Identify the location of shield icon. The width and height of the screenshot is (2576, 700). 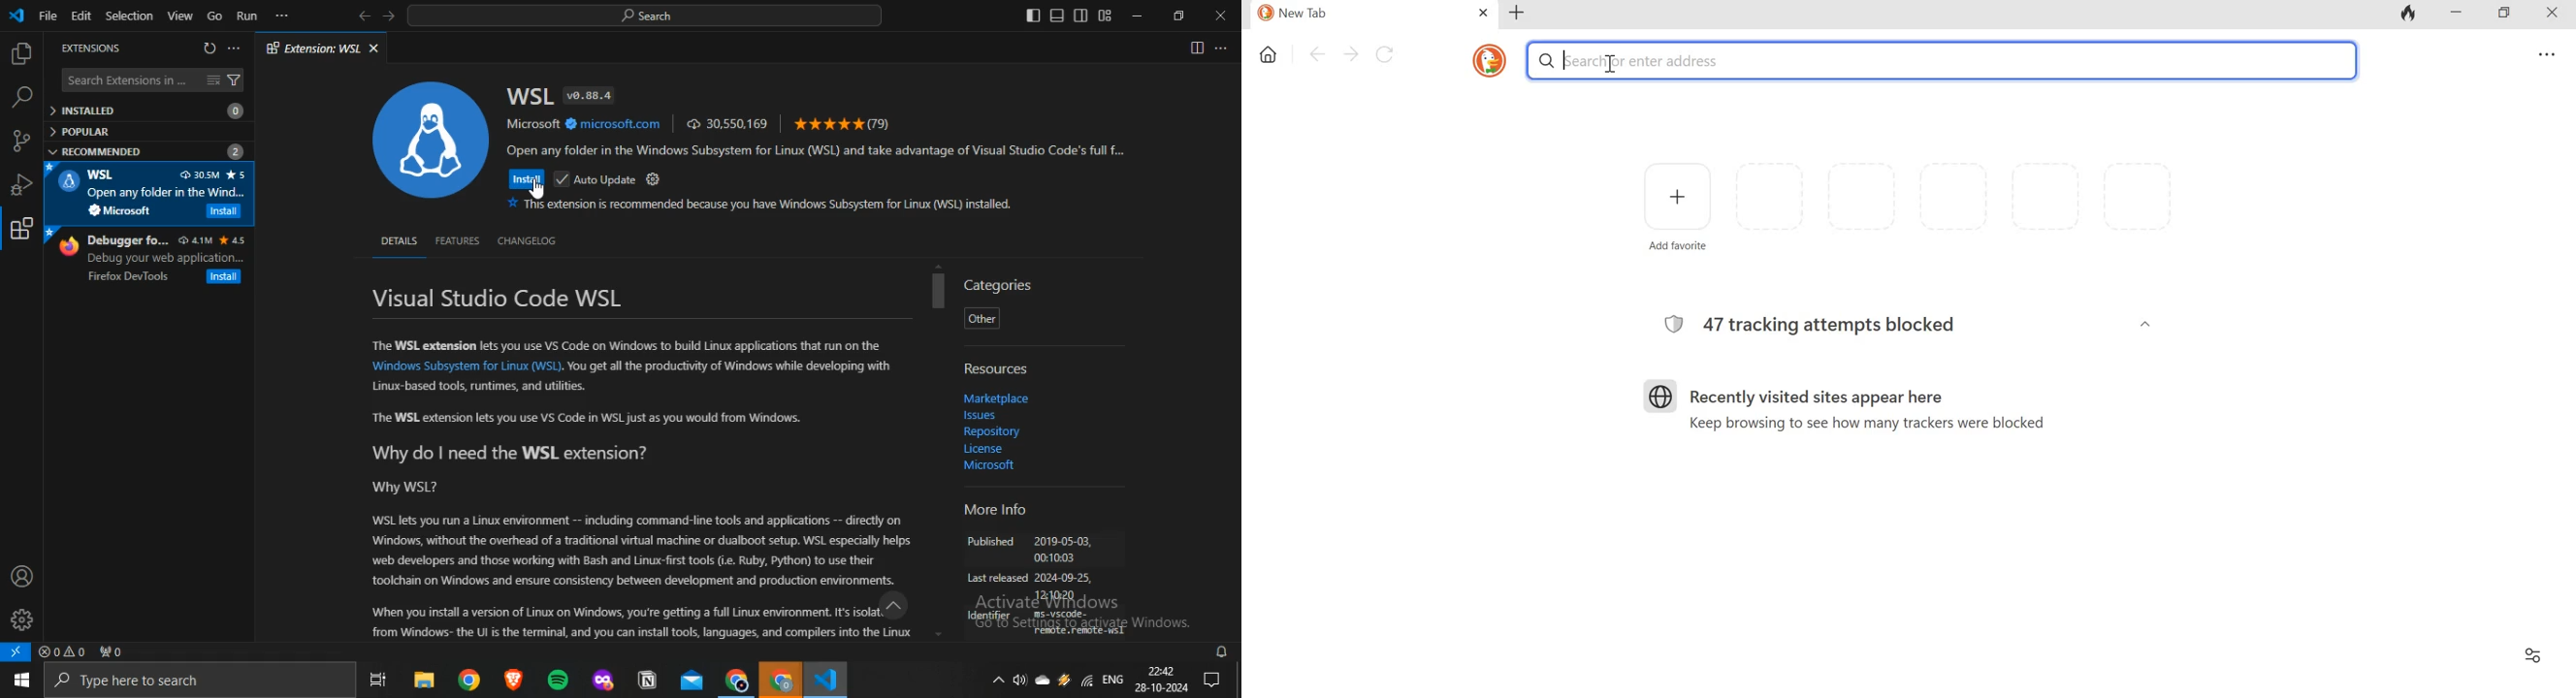
(1658, 324).